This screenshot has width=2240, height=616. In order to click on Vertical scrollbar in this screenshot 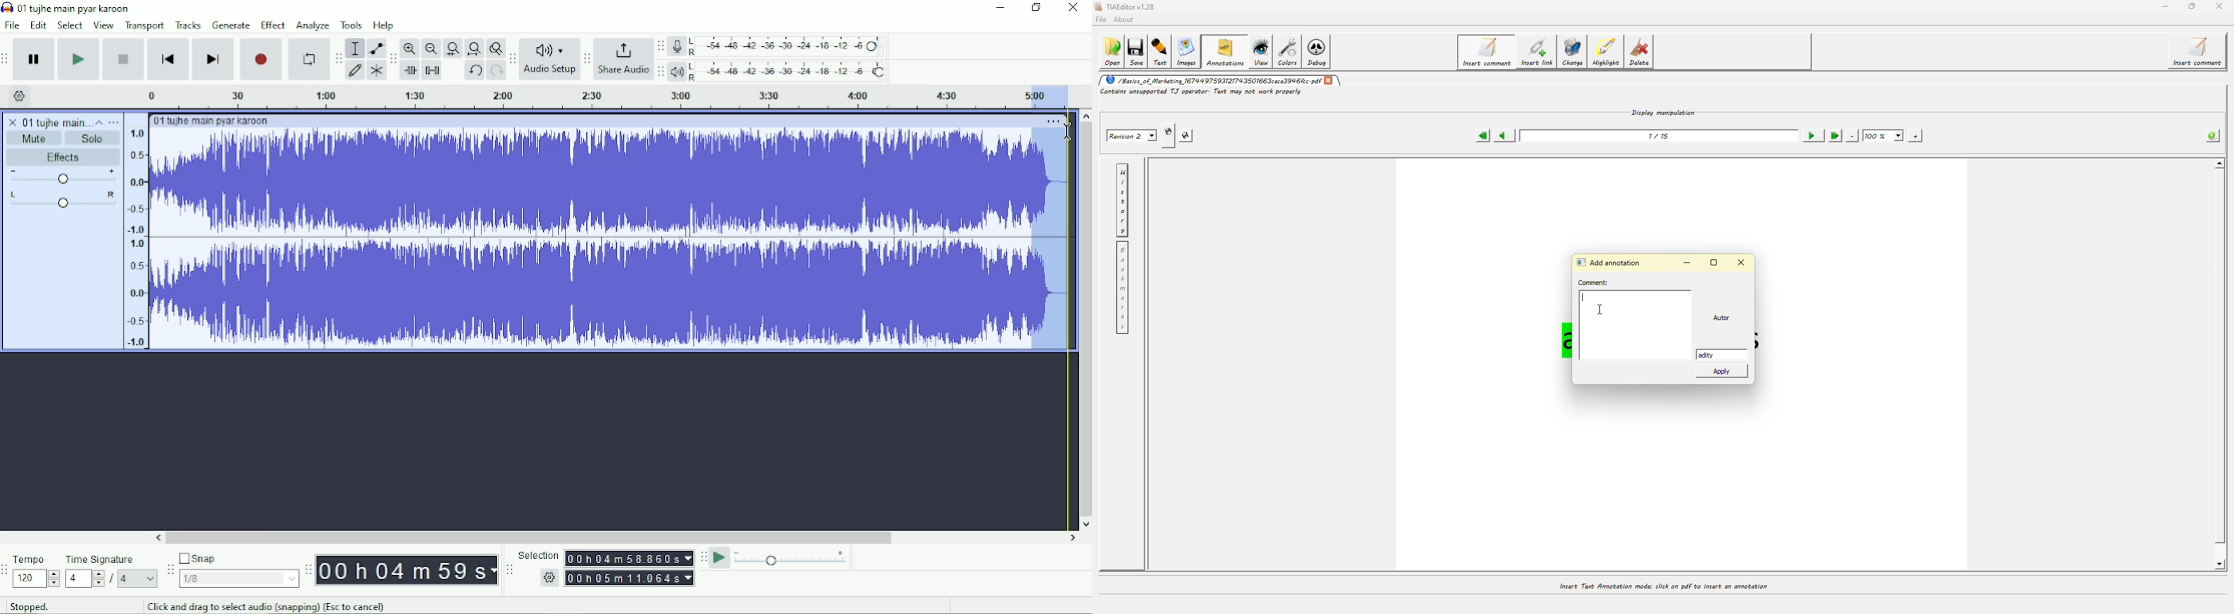, I will do `click(1085, 320)`.